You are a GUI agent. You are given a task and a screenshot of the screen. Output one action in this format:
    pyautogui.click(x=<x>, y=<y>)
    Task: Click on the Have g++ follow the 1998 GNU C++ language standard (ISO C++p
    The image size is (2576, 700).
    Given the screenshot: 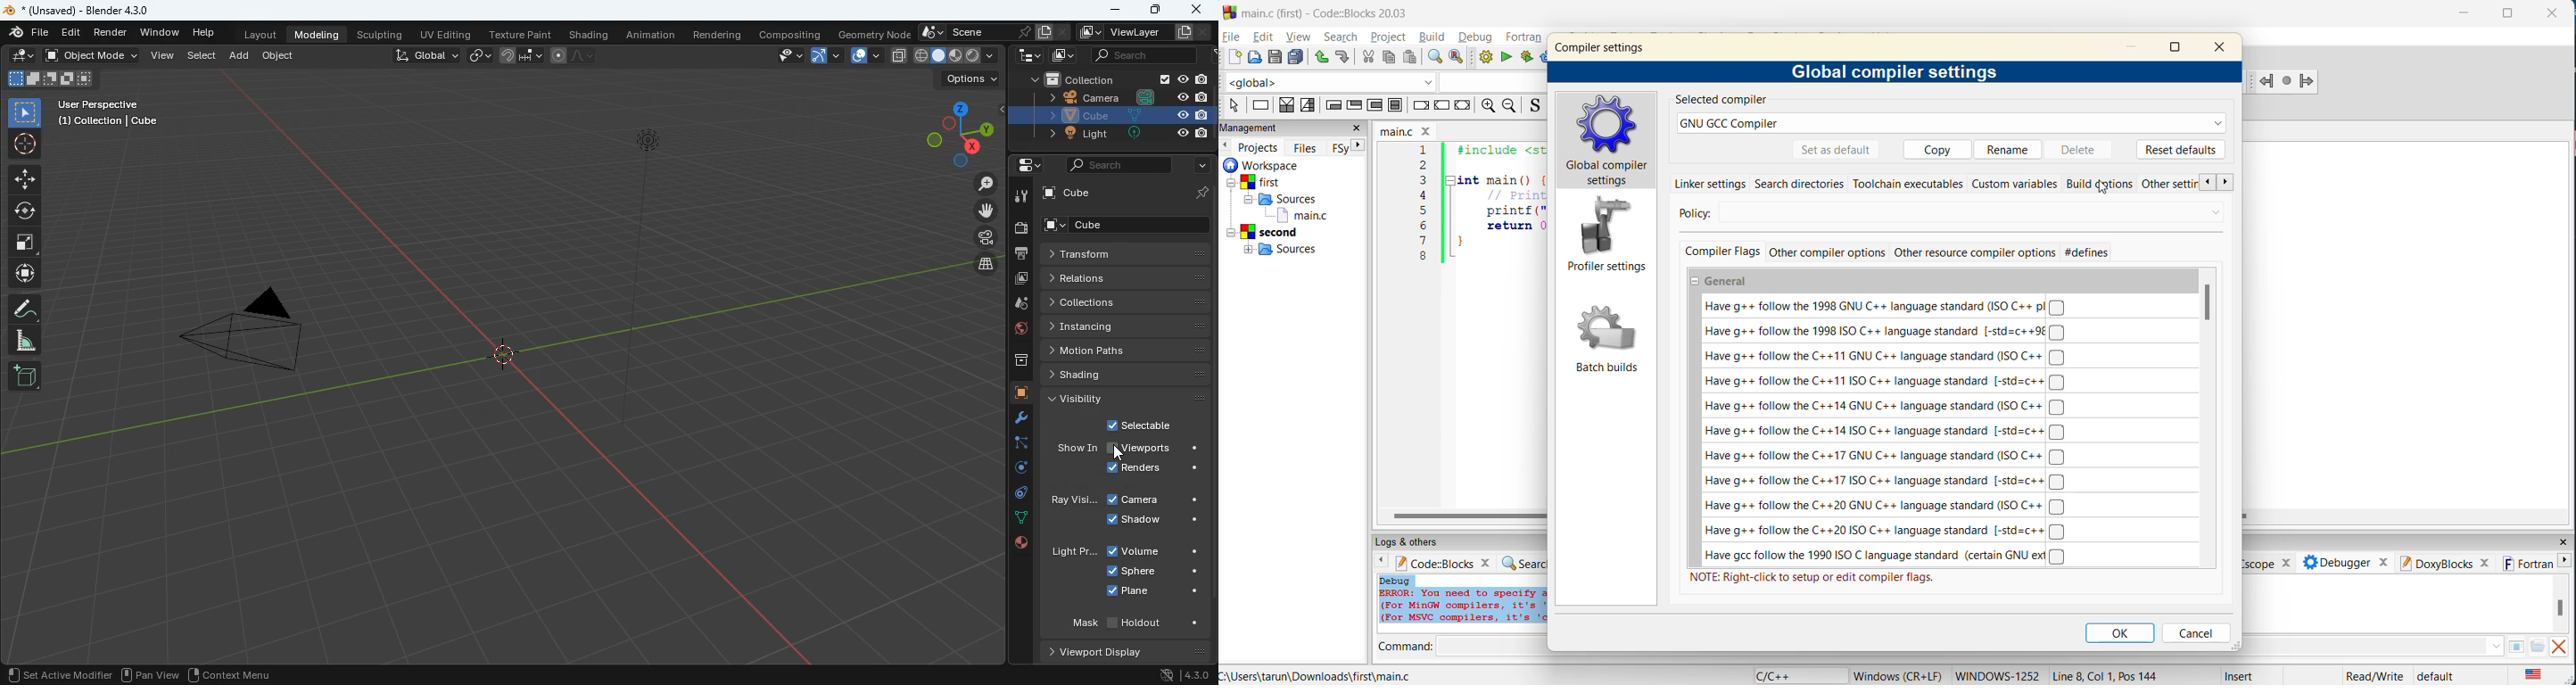 What is the action you would take?
    pyautogui.click(x=1889, y=306)
    